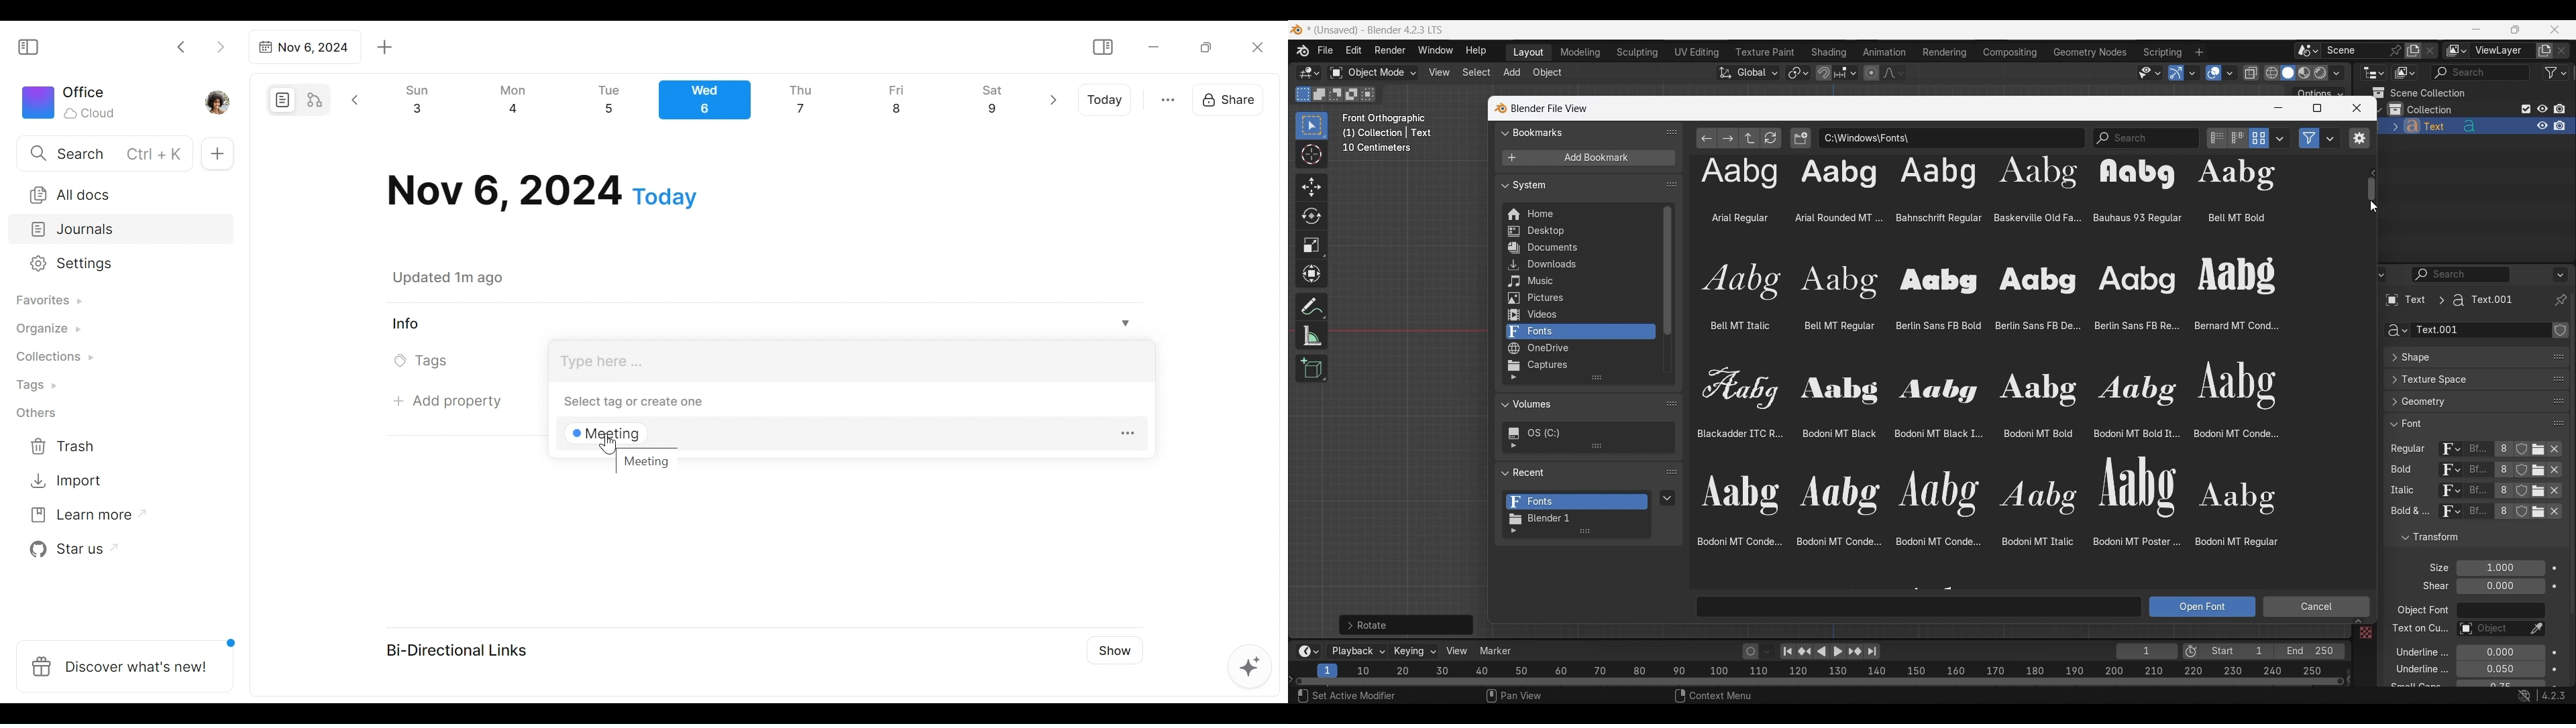 This screenshot has width=2576, height=728. I want to click on Display filter, so click(2480, 72).